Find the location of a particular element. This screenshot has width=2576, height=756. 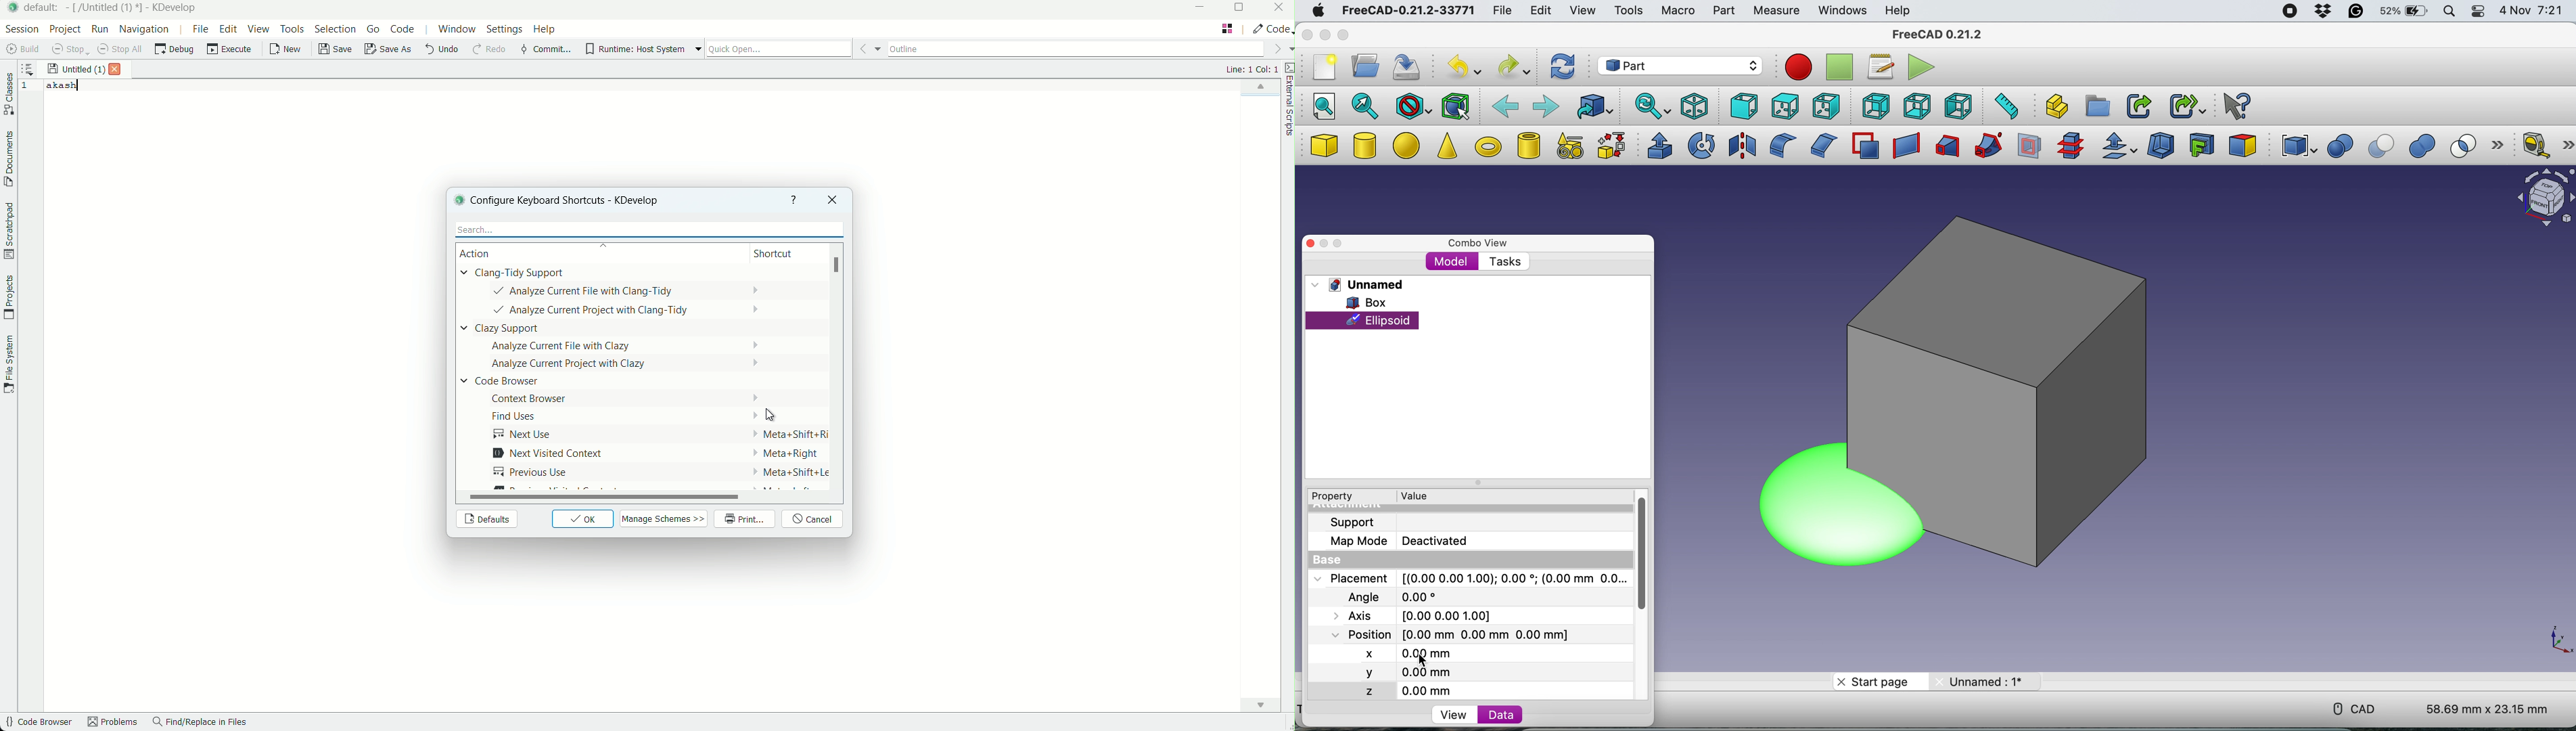

rear is located at coordinates (1874, 106).